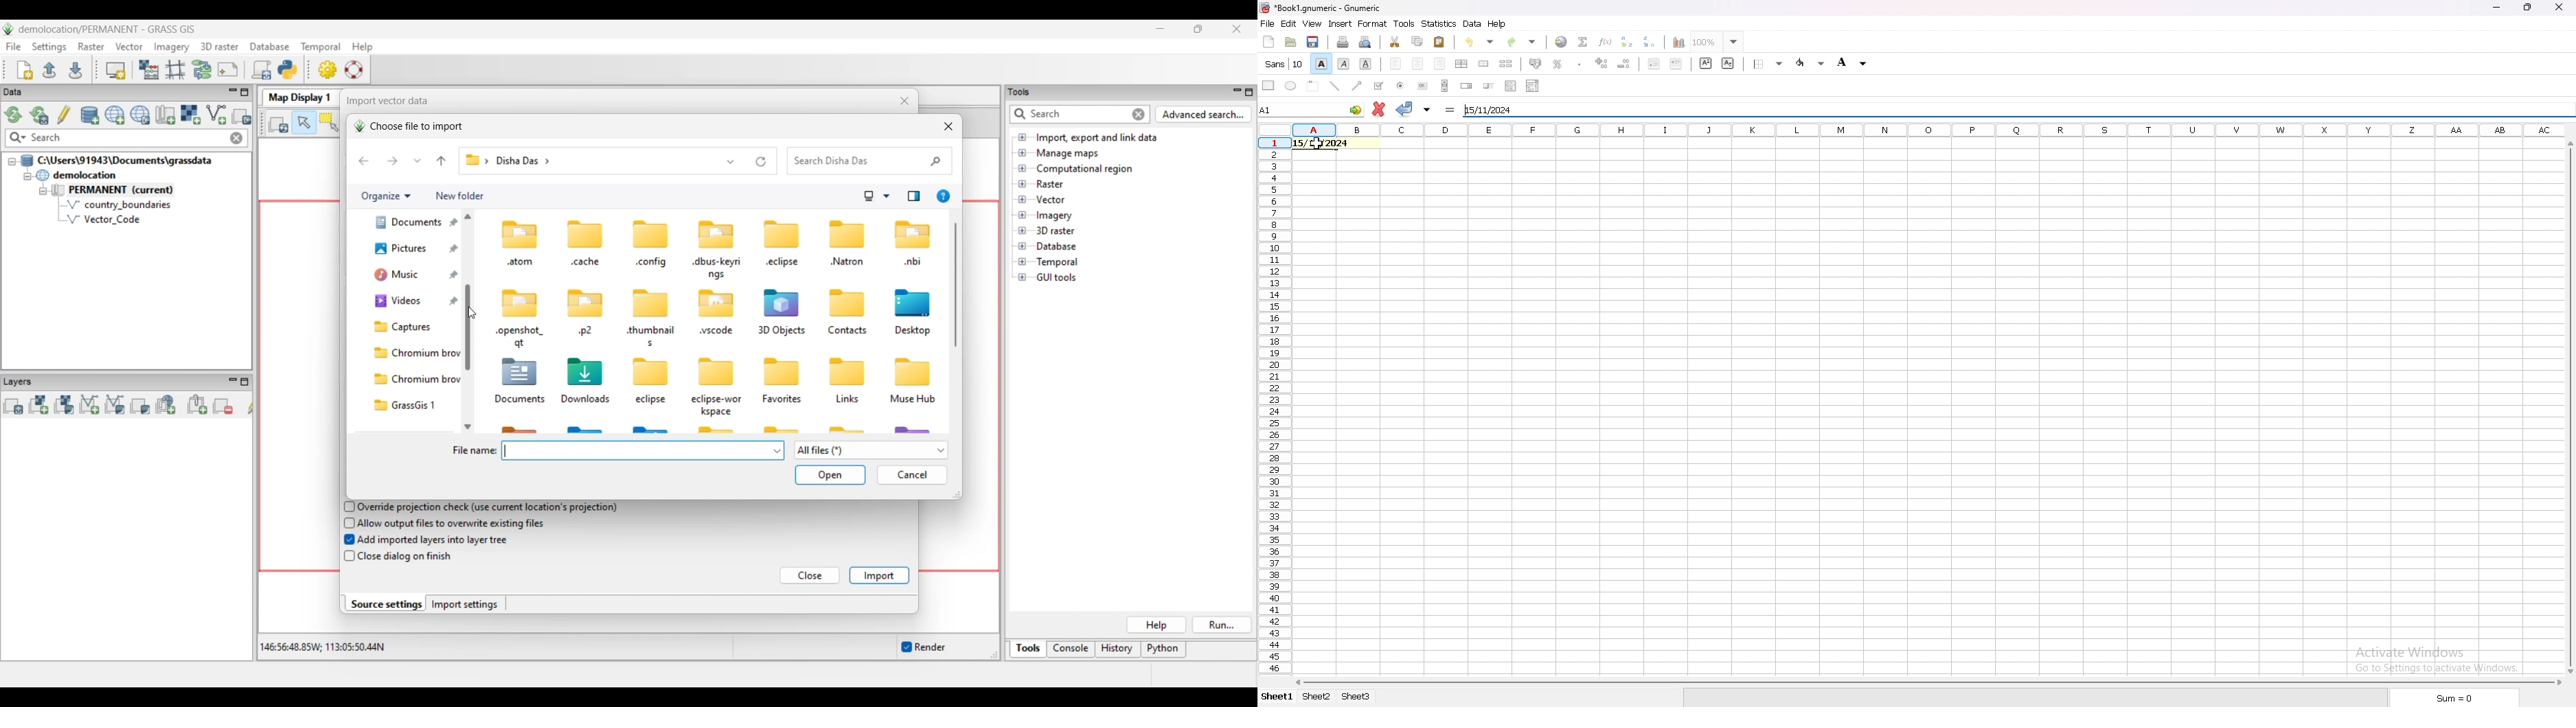  What do you see at coordinates (1490, 86) in the screenshot?
I see `slider` at bounding box center [1490, 86].